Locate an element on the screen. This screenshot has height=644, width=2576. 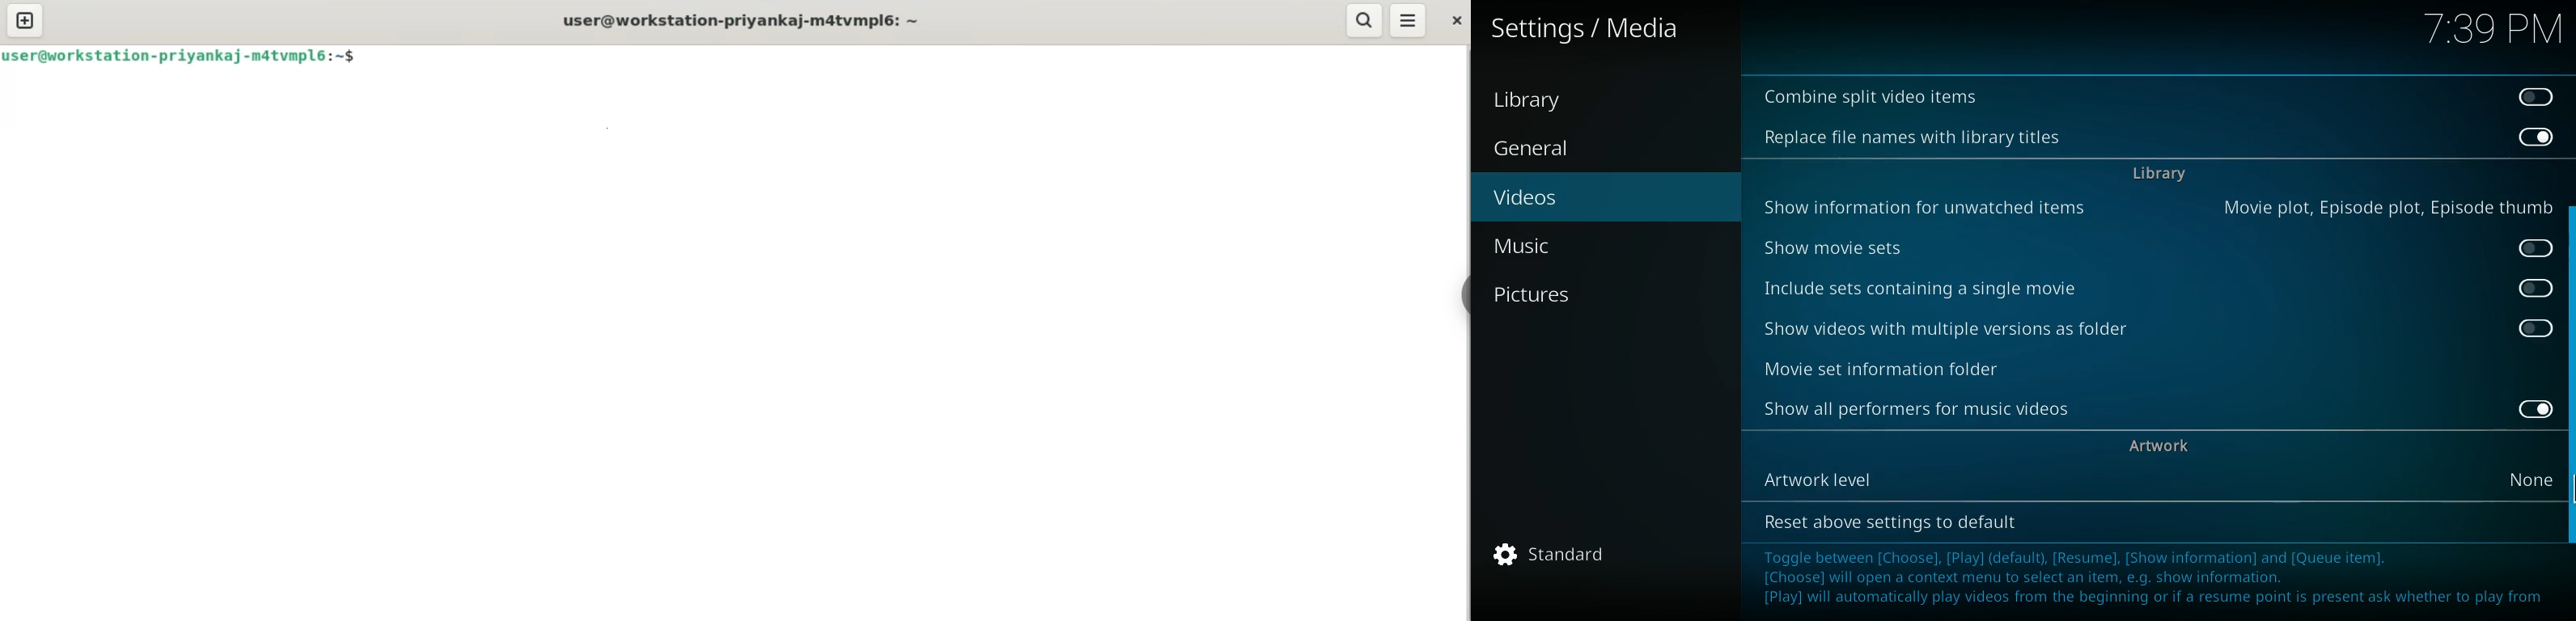
off is located at coordinates (2539, 247).